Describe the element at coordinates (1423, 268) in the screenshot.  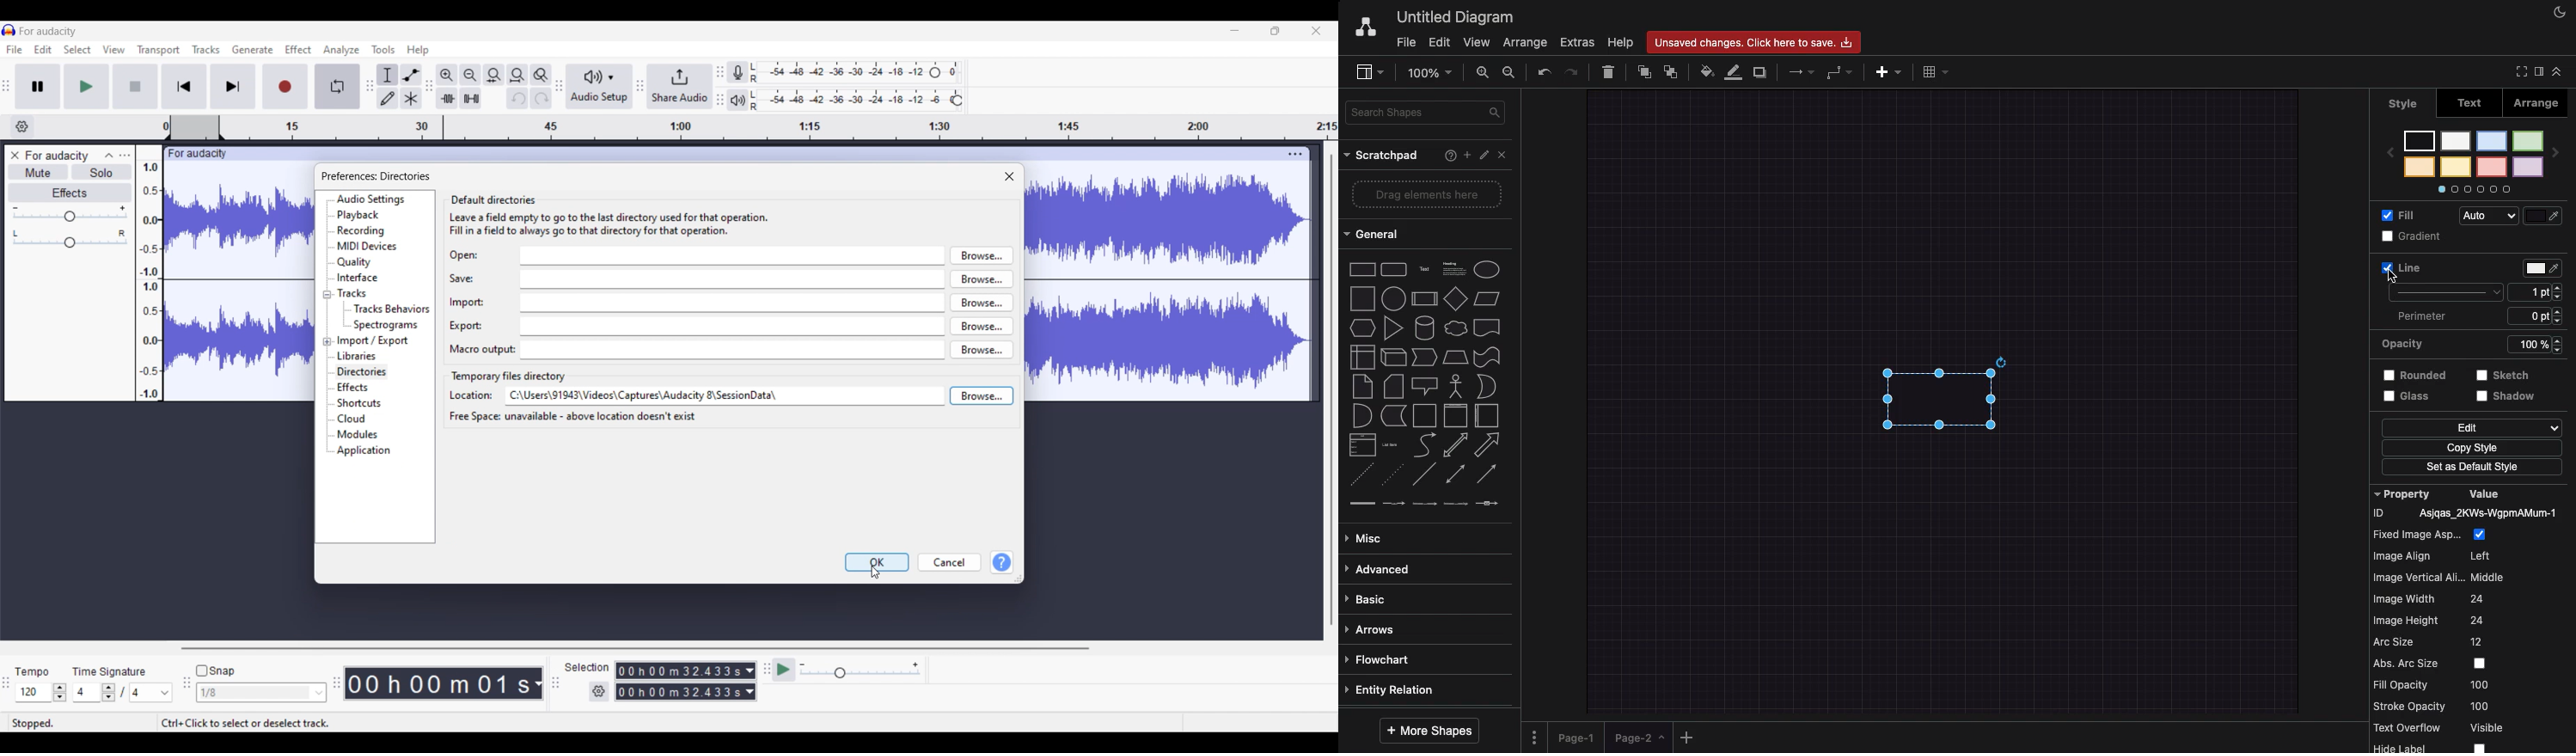
I see `text` at that location.